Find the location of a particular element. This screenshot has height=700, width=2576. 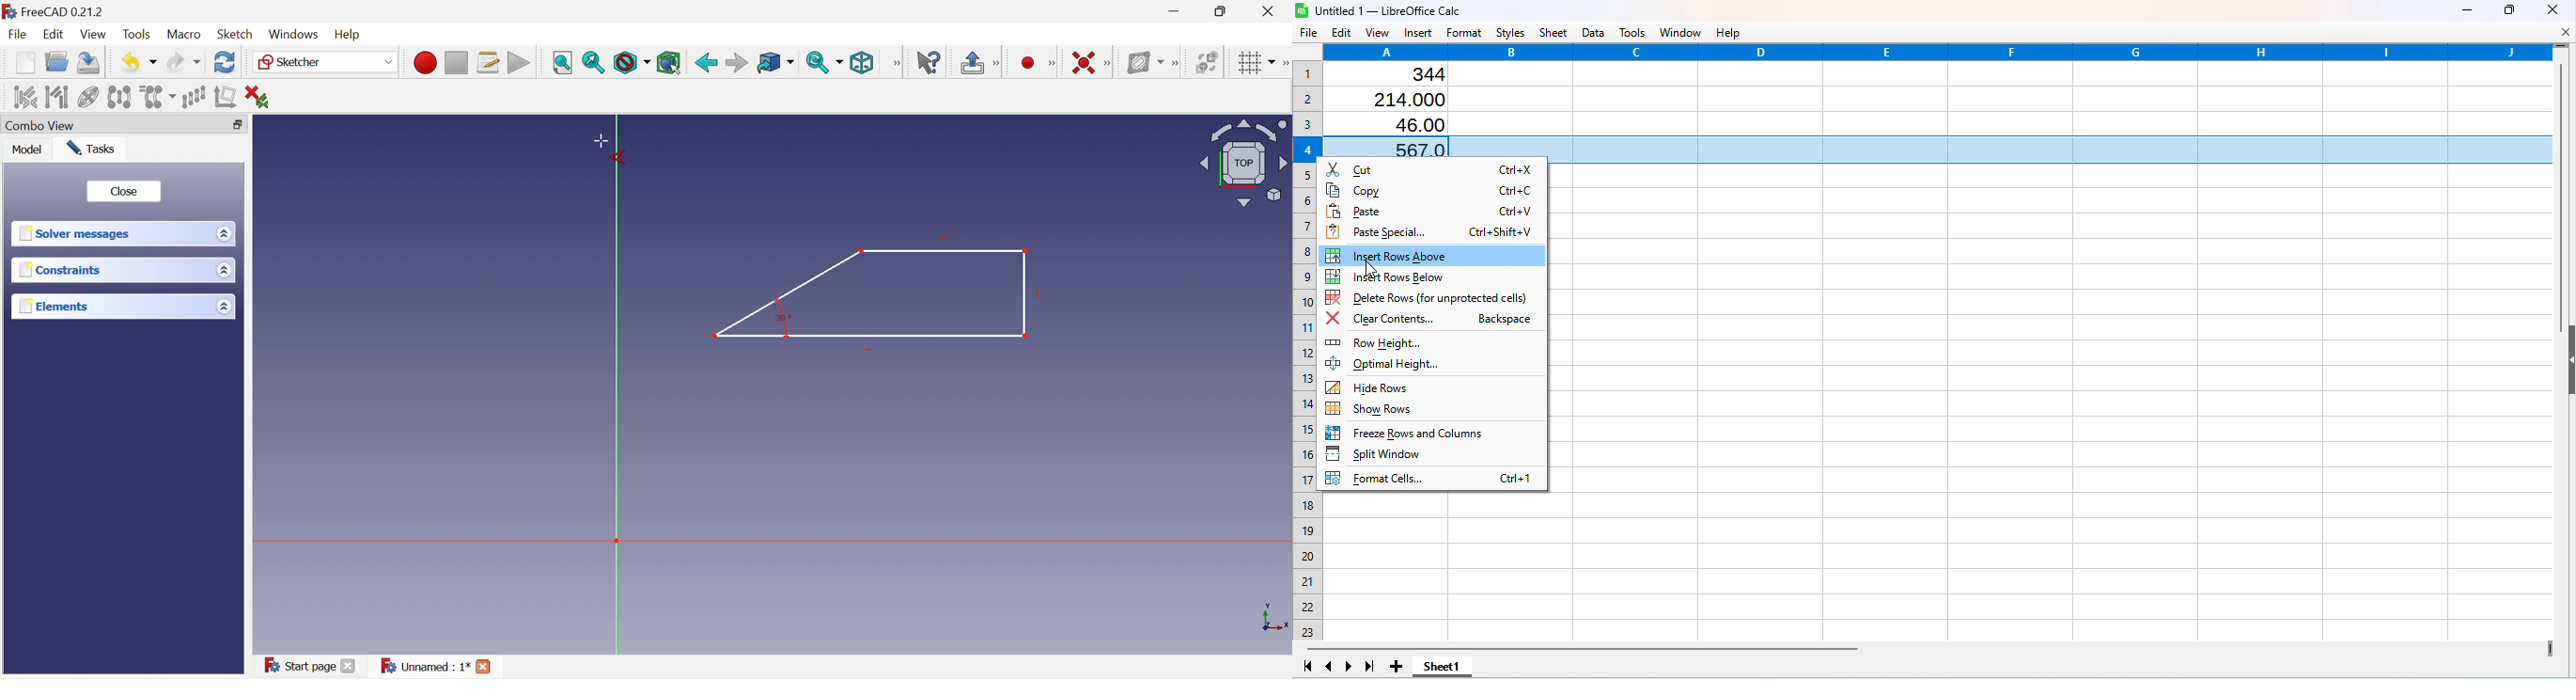

Rows is located at coordinates (1305, 346).